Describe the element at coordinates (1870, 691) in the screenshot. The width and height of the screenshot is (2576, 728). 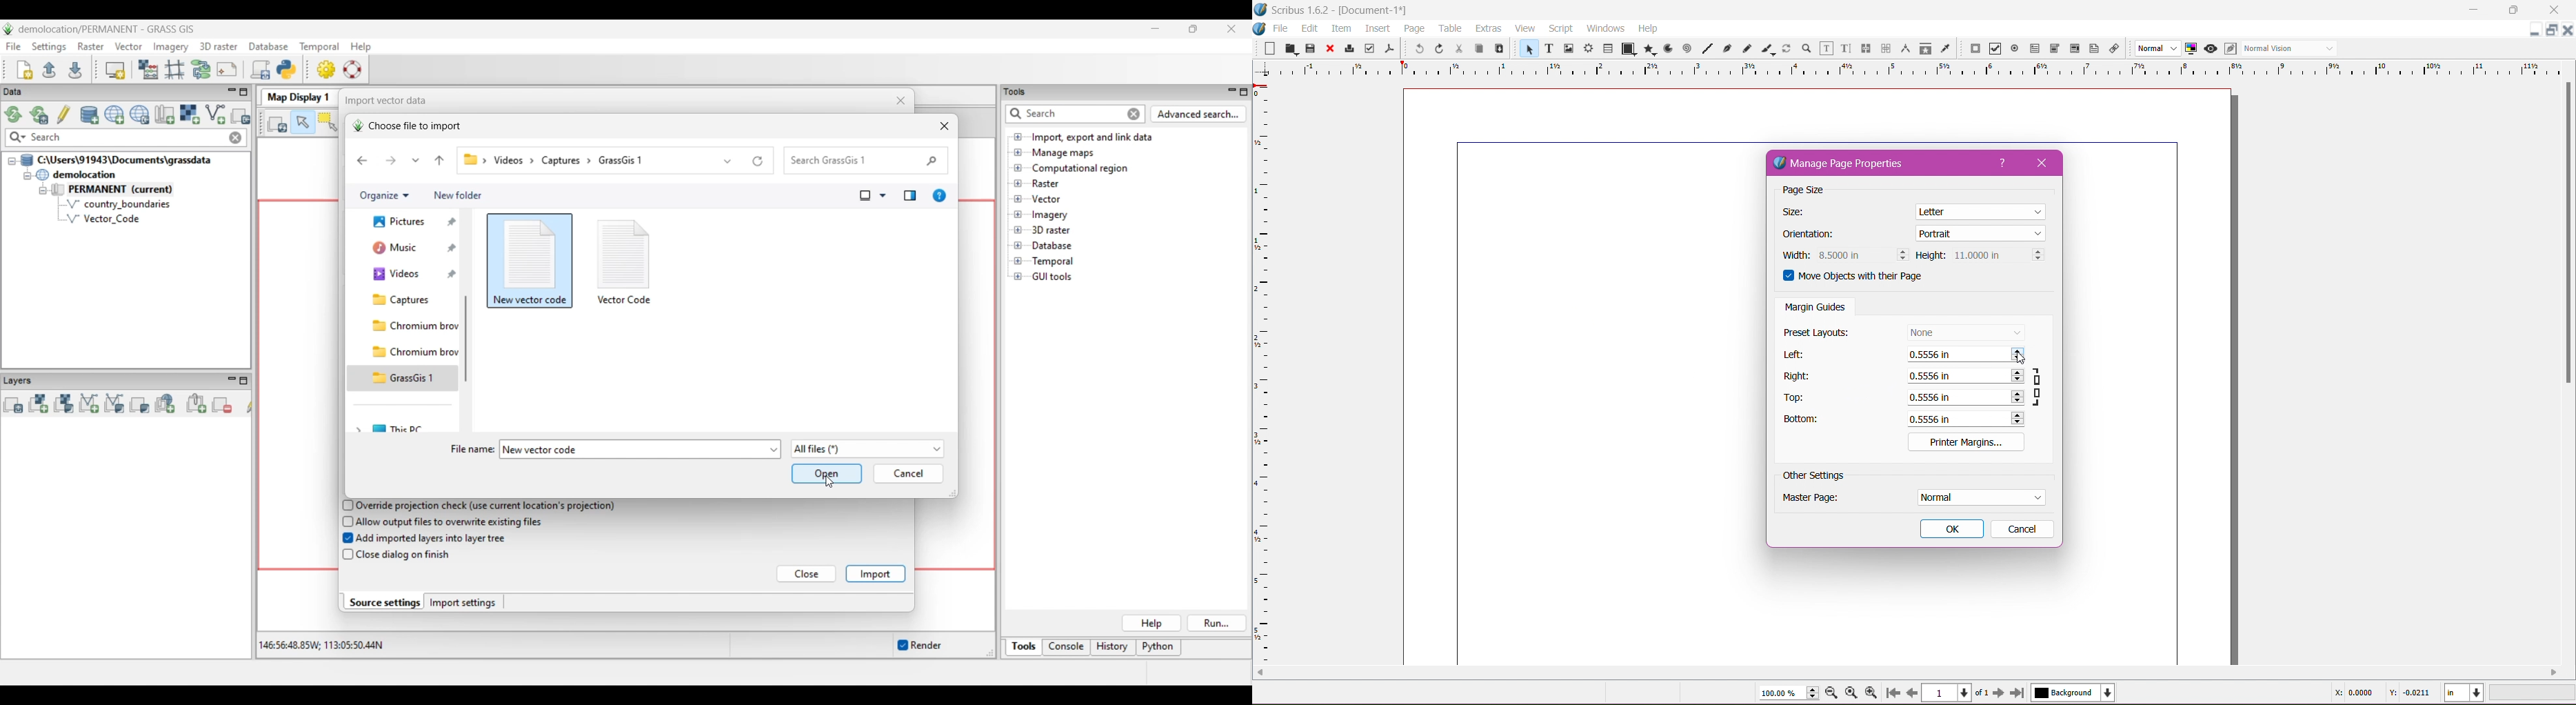
I see `Zoom In by the stepping value in Tools preferences` at that location.